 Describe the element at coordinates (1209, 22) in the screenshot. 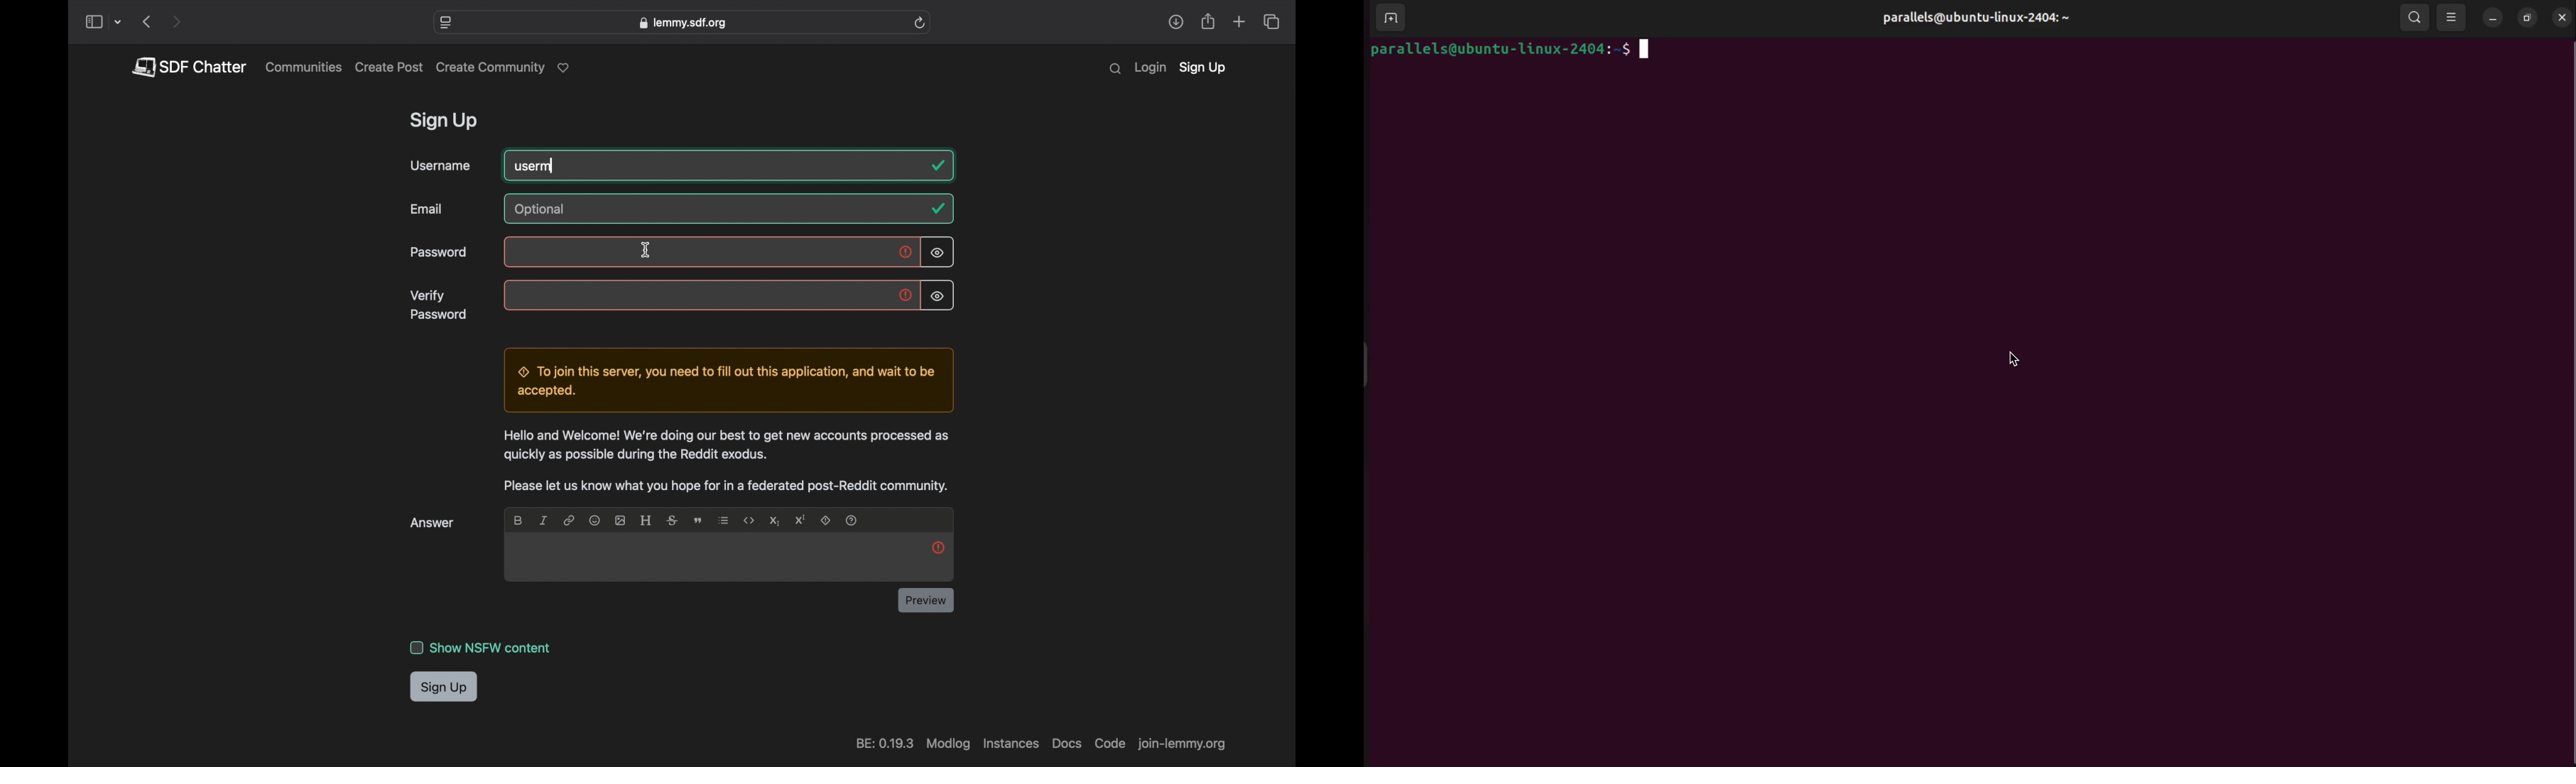

I see `share` at that location.